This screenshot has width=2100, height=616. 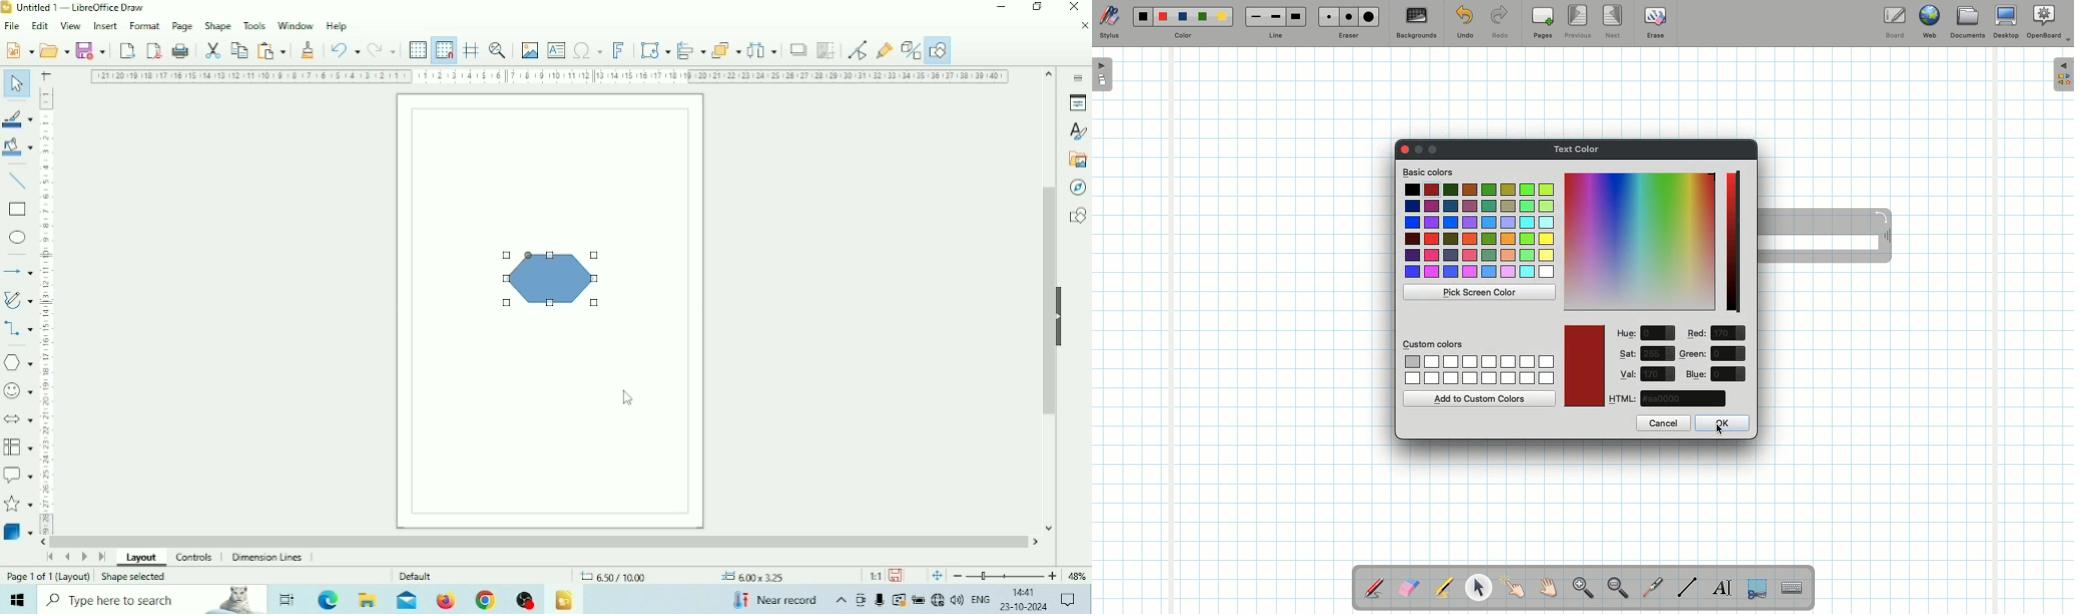 I want to click on Blue, so click(x=1183, y=17).